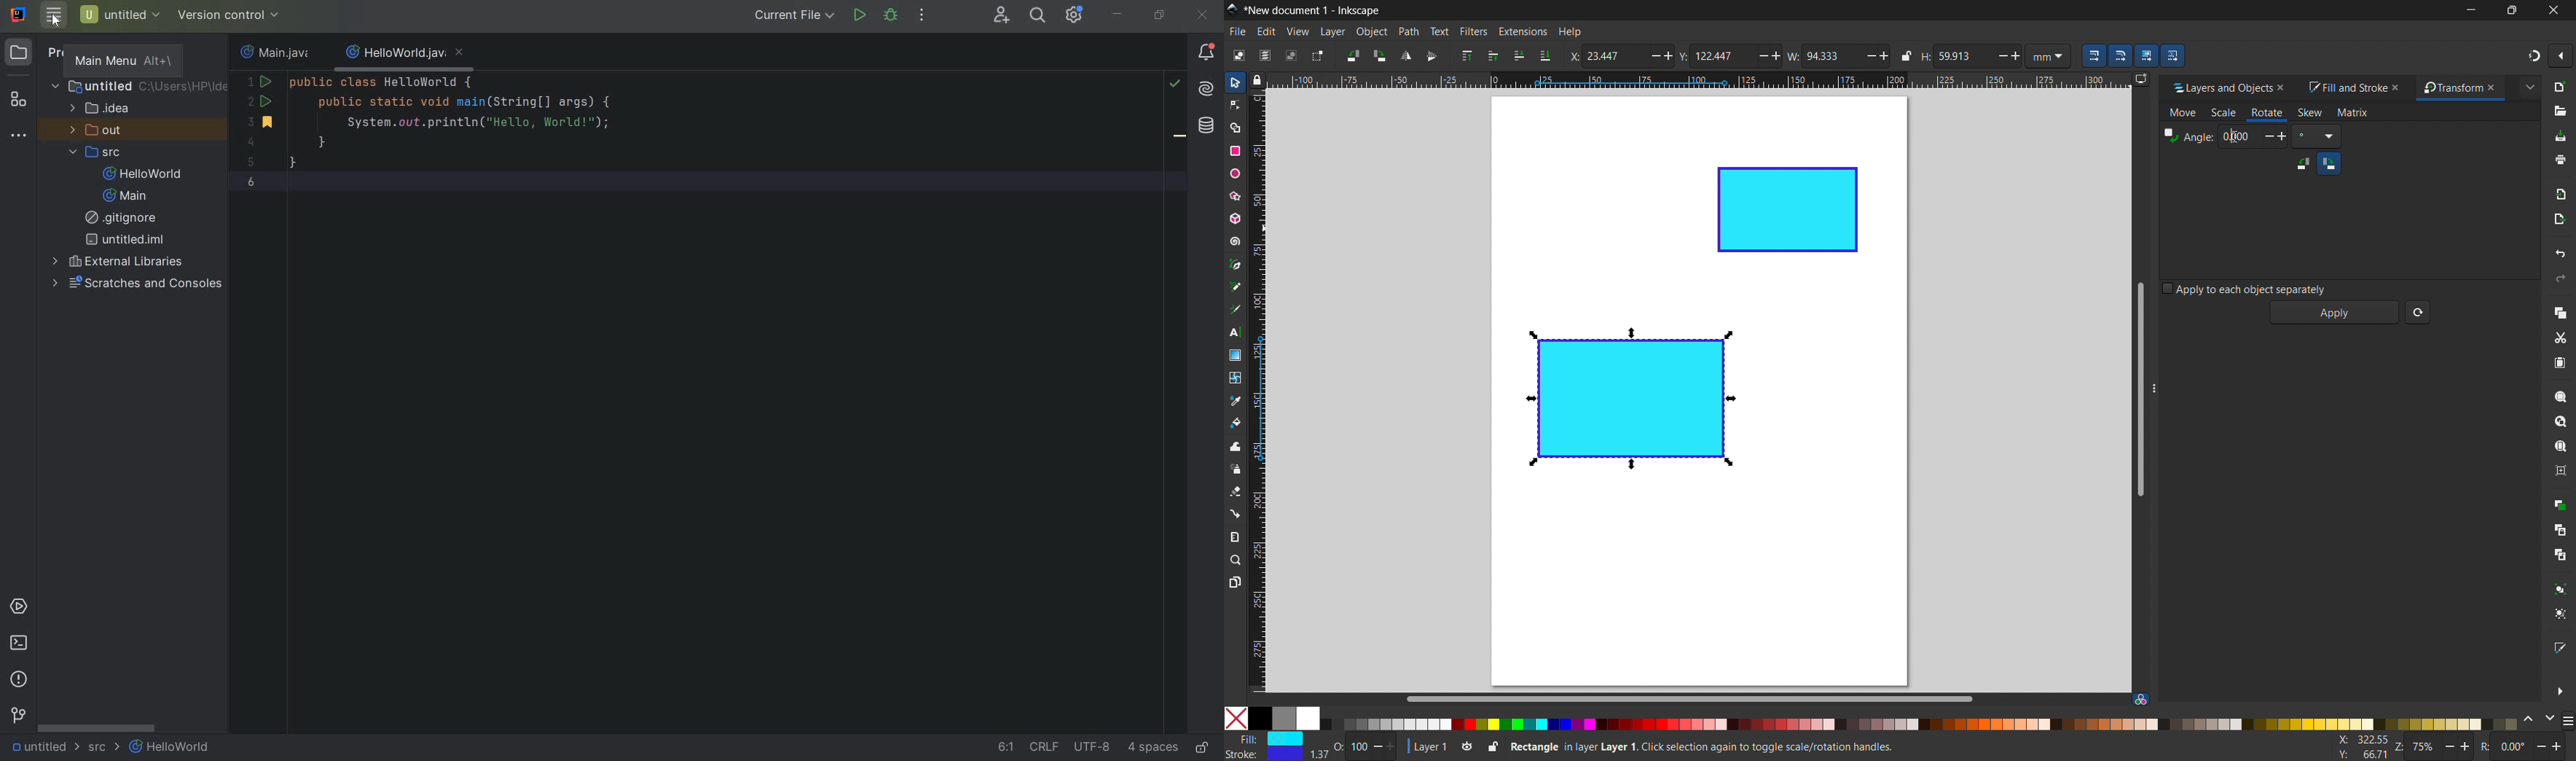 The image size is (2576, 784). What do you see at coordinates (1918, 724) in the screenshot?
I see `color palletes` at bounding box center [1918, 724].